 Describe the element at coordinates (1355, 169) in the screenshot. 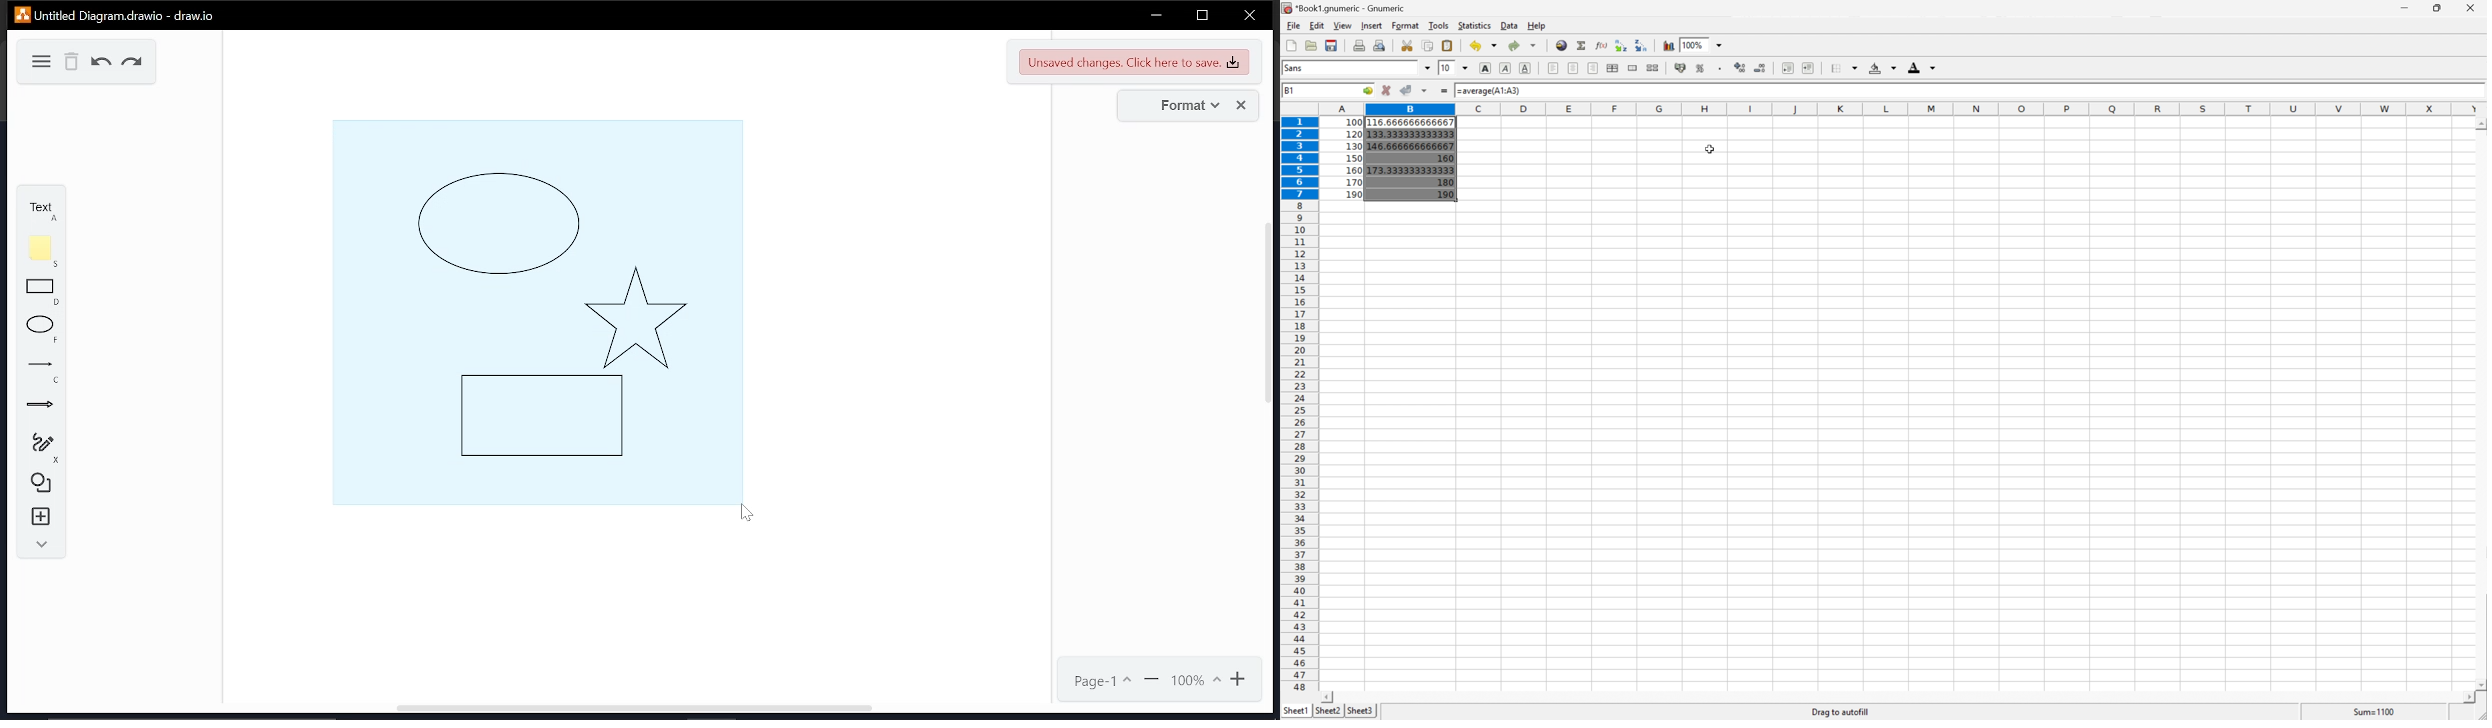

I see `160` at that location.